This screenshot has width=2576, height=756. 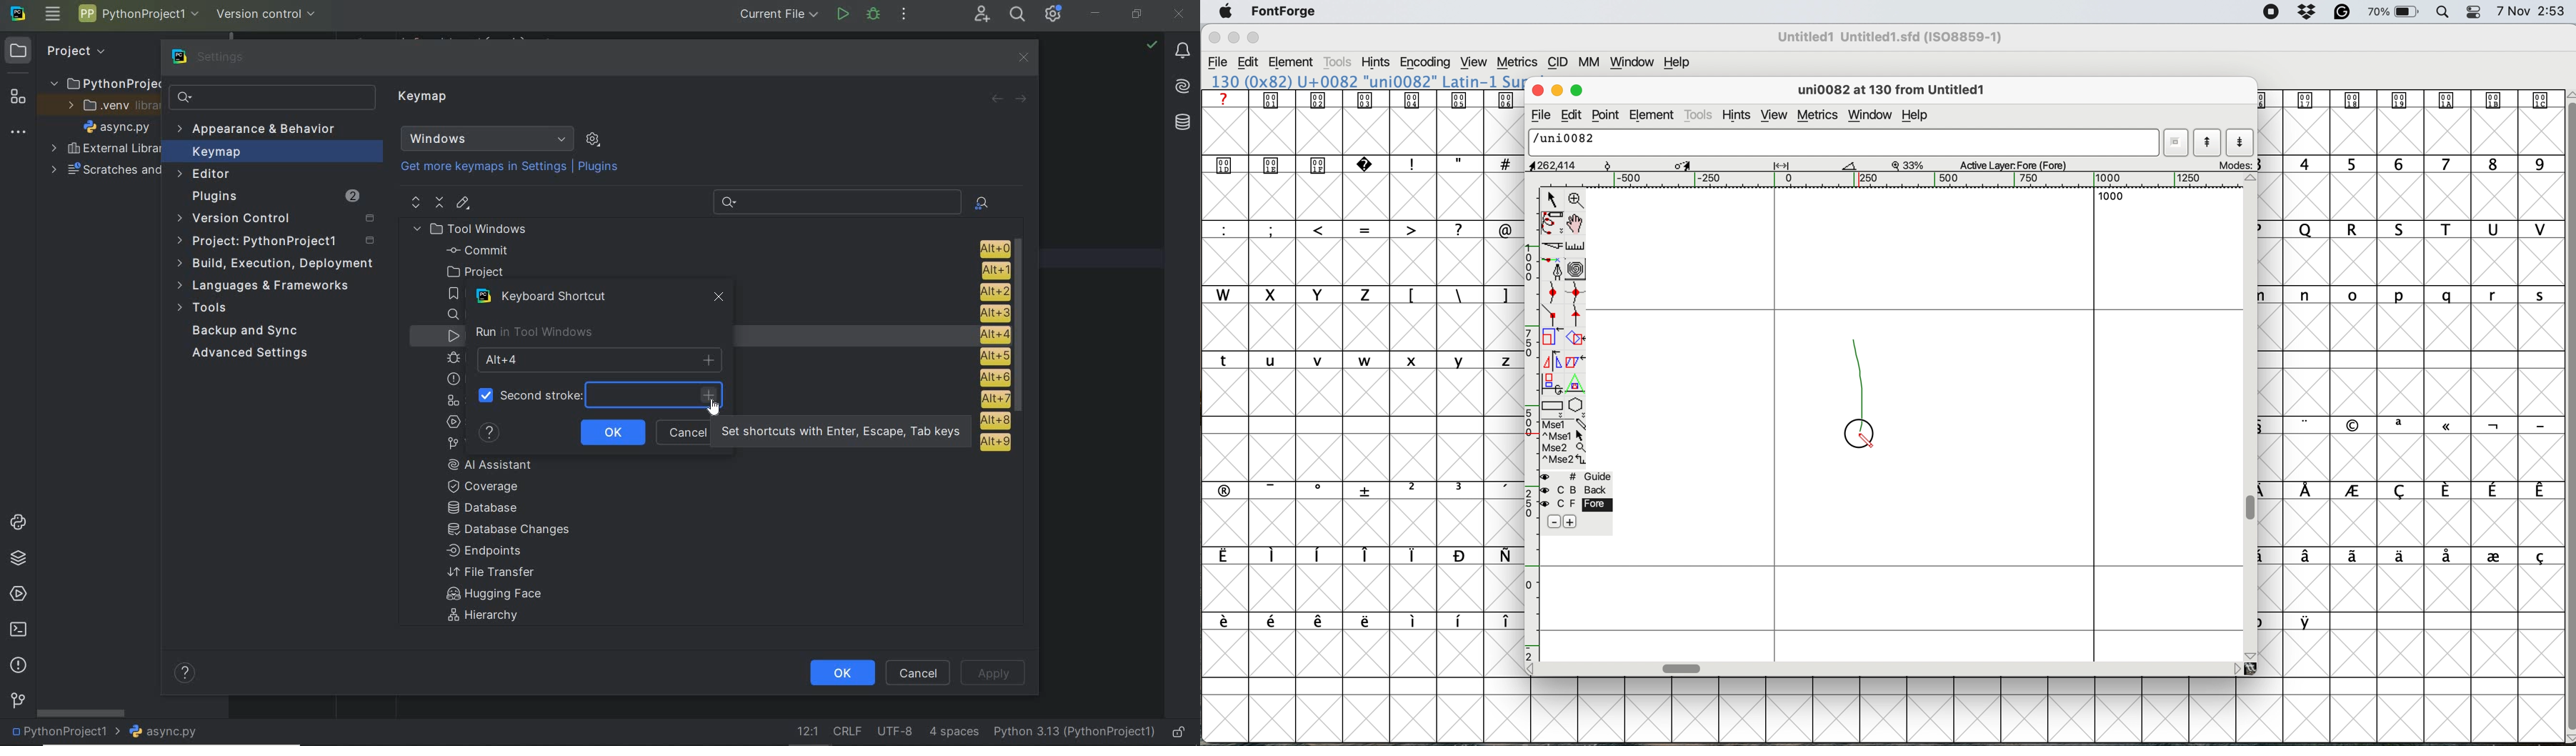 I want to click on measure distance, so click(x=1576, y=245).